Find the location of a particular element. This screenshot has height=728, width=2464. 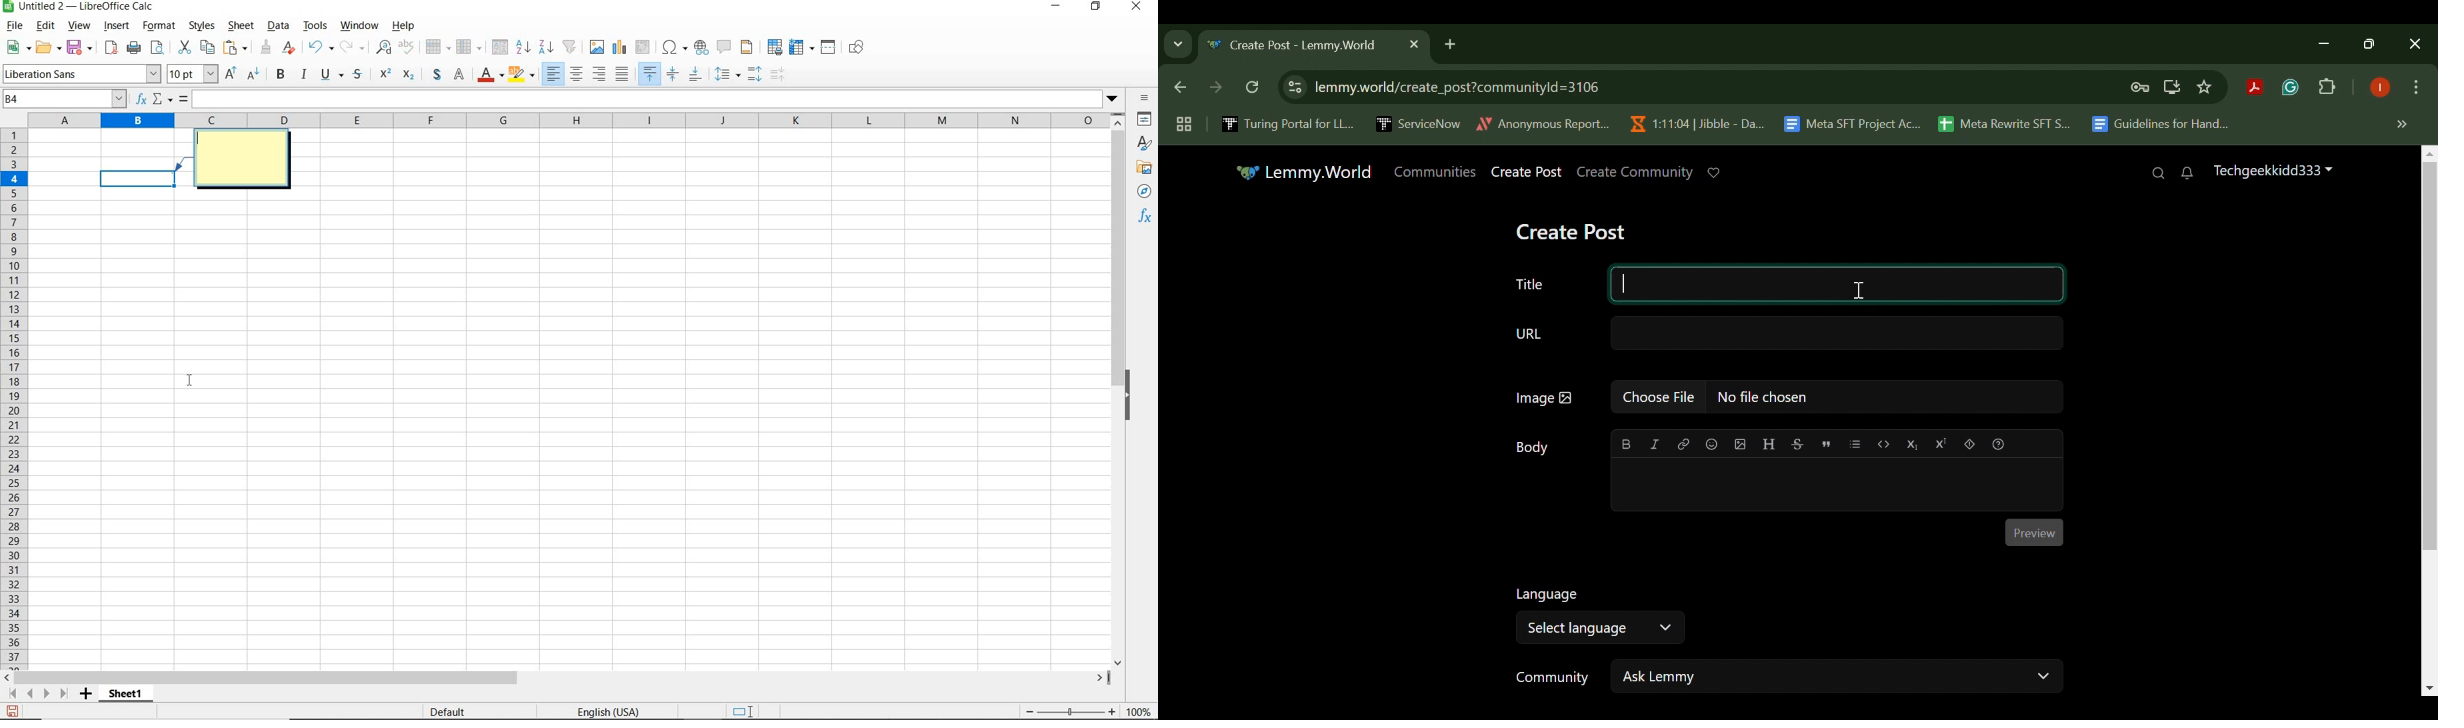

Selected cell is located at coordinates (139, 179).